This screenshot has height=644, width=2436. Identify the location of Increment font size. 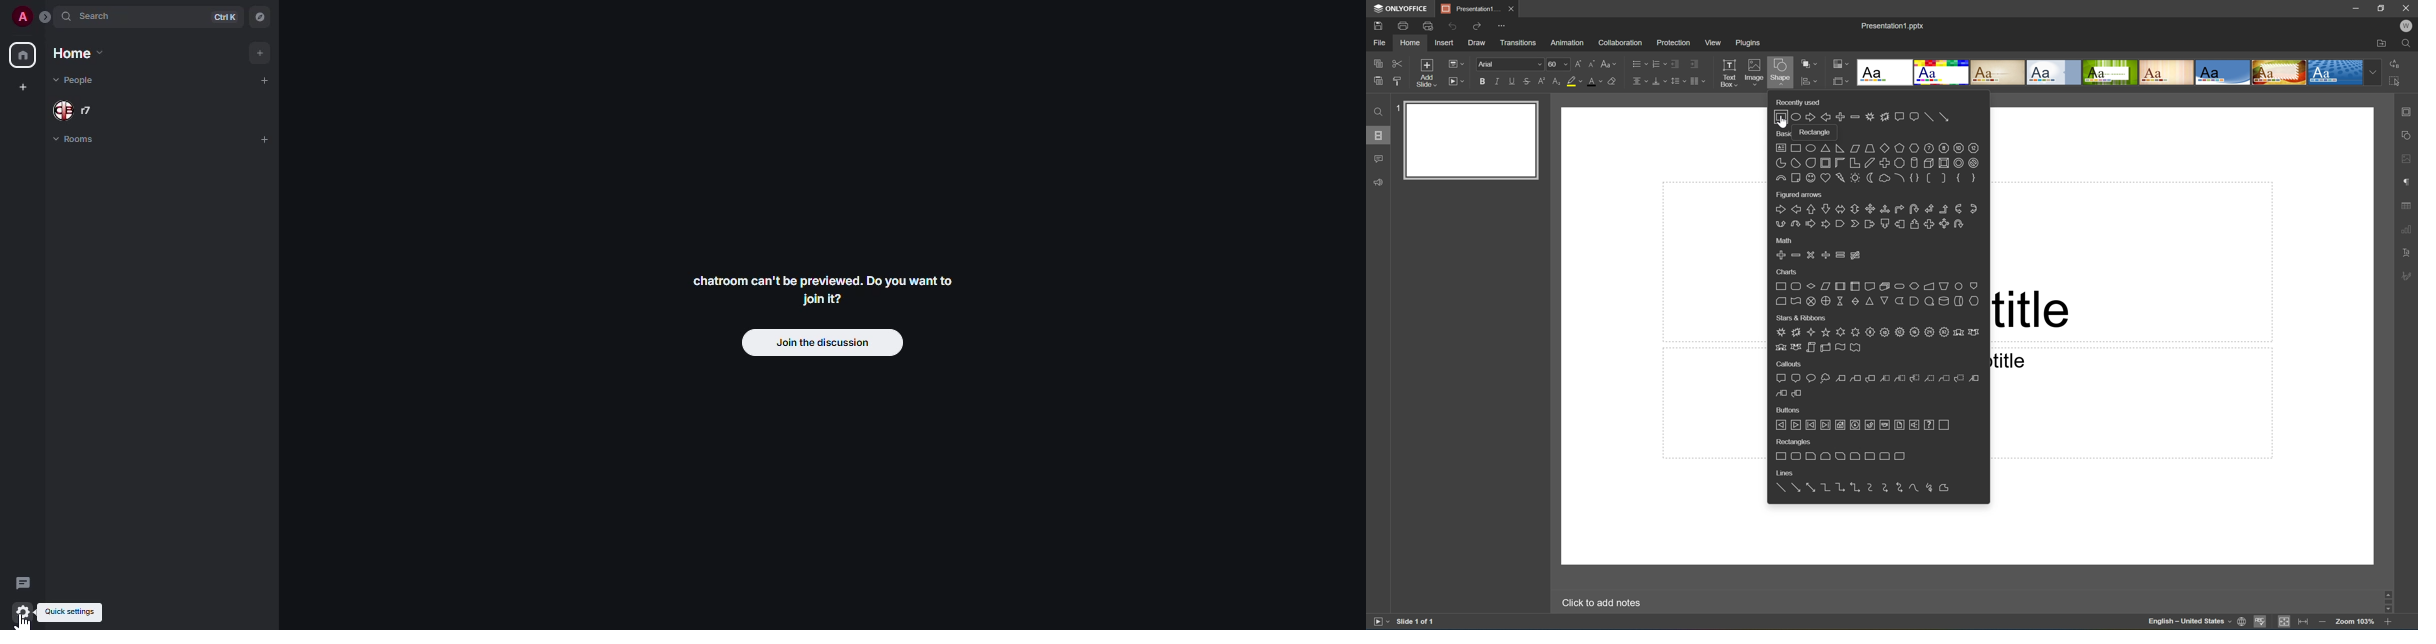
(1577, 63).